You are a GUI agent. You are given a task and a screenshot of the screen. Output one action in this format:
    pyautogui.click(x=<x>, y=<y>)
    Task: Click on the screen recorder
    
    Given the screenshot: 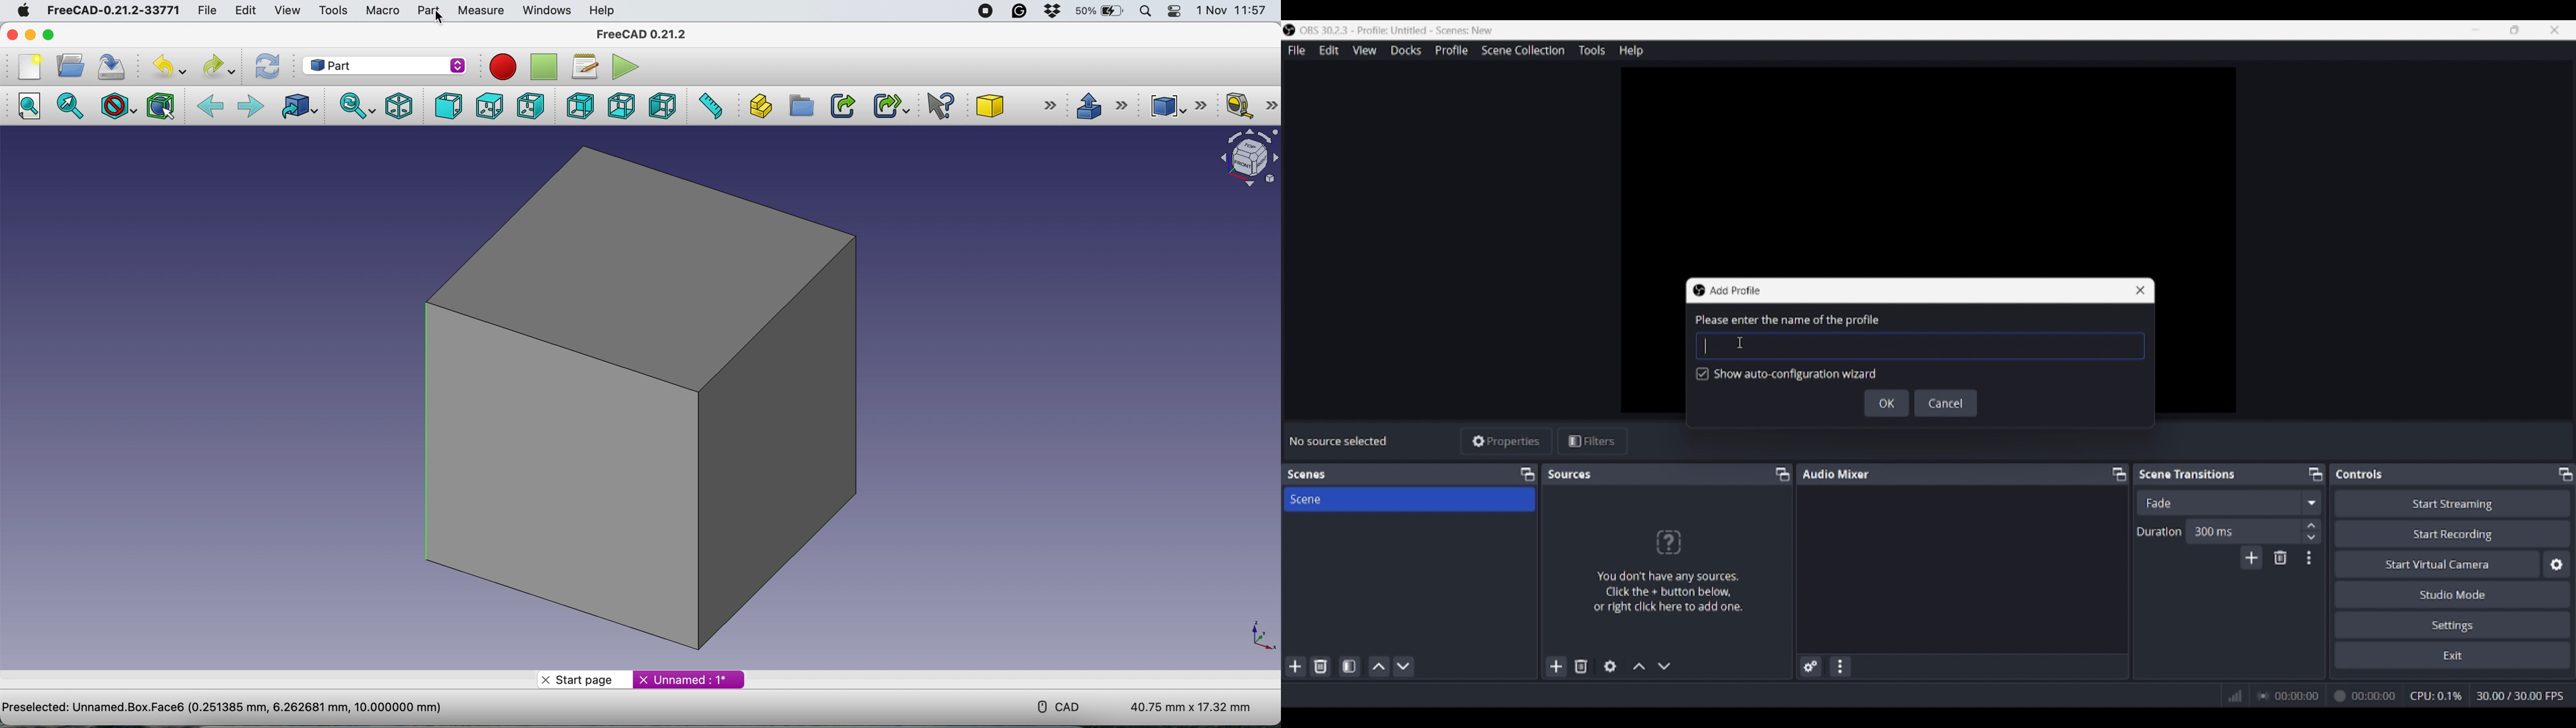 What is the action you would take?
    pyautogui.click(x=984, y=12)
    